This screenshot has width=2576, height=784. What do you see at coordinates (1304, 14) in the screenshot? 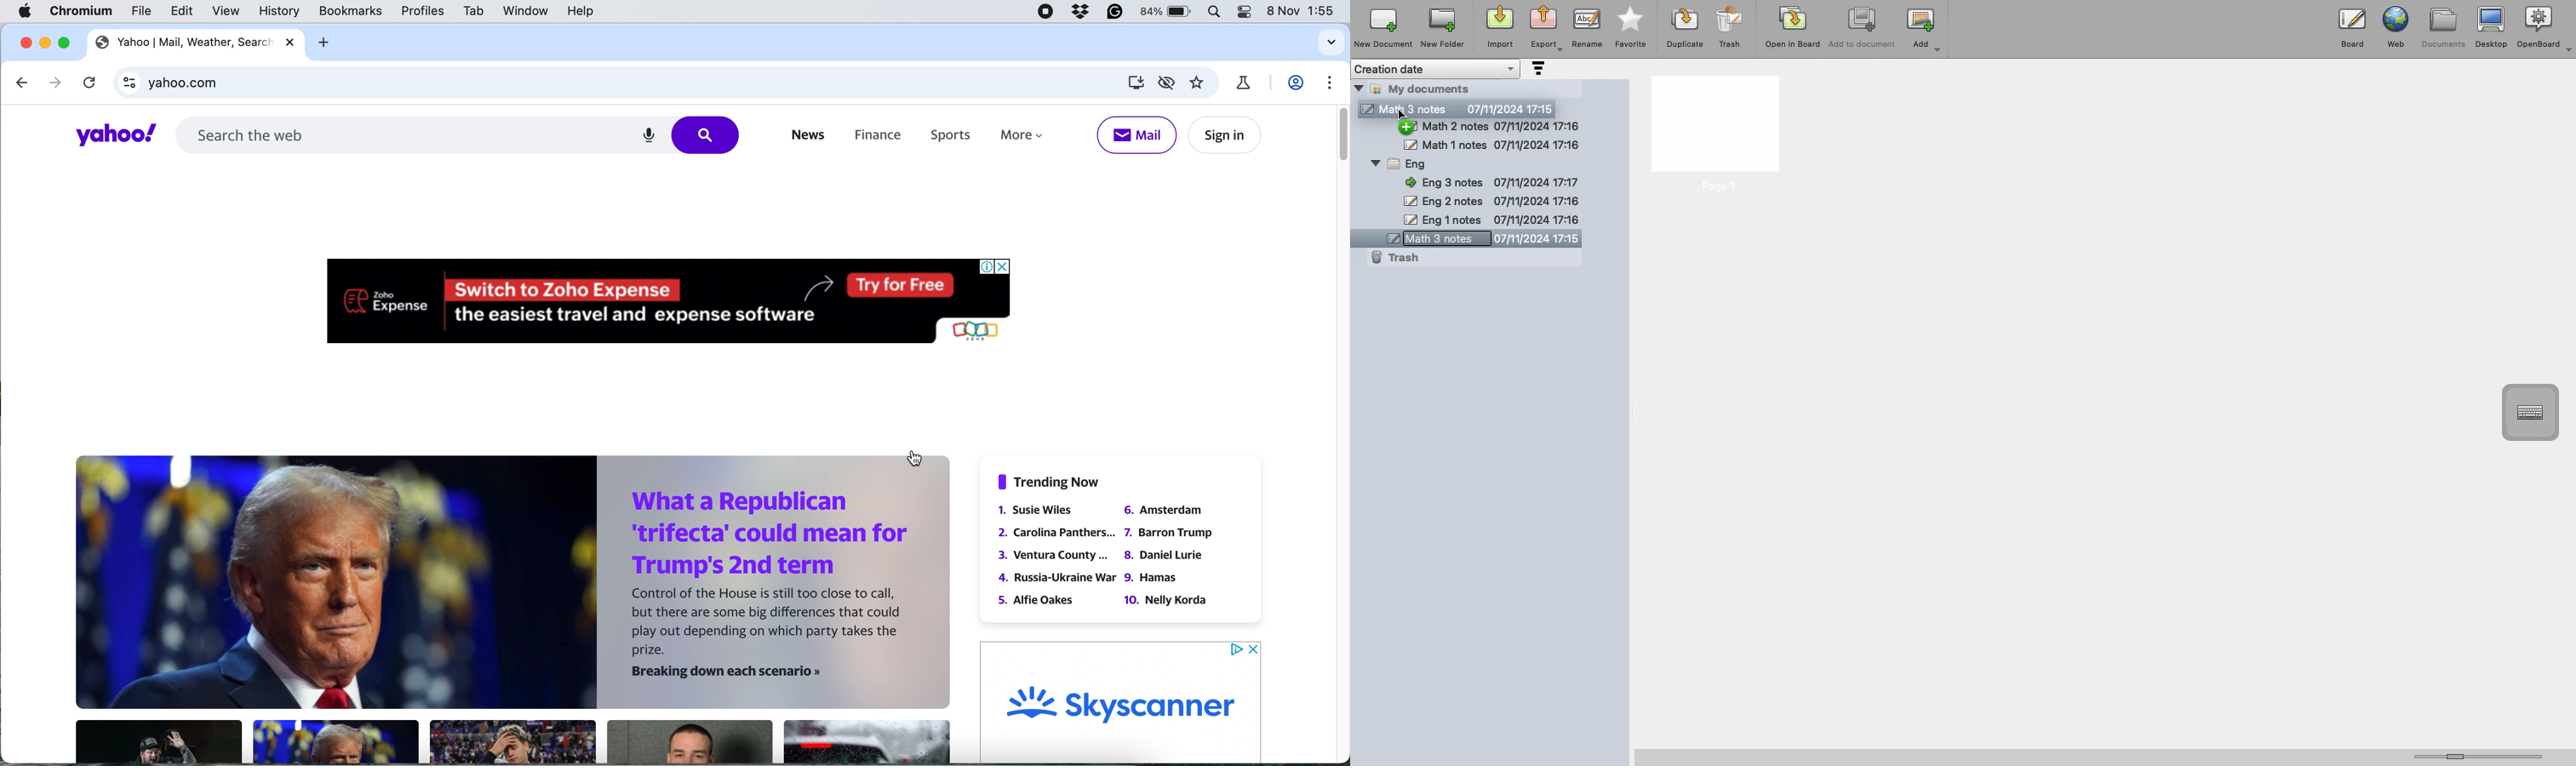
I see `8 Nov 1:55` at bounding box center [1304, 14].